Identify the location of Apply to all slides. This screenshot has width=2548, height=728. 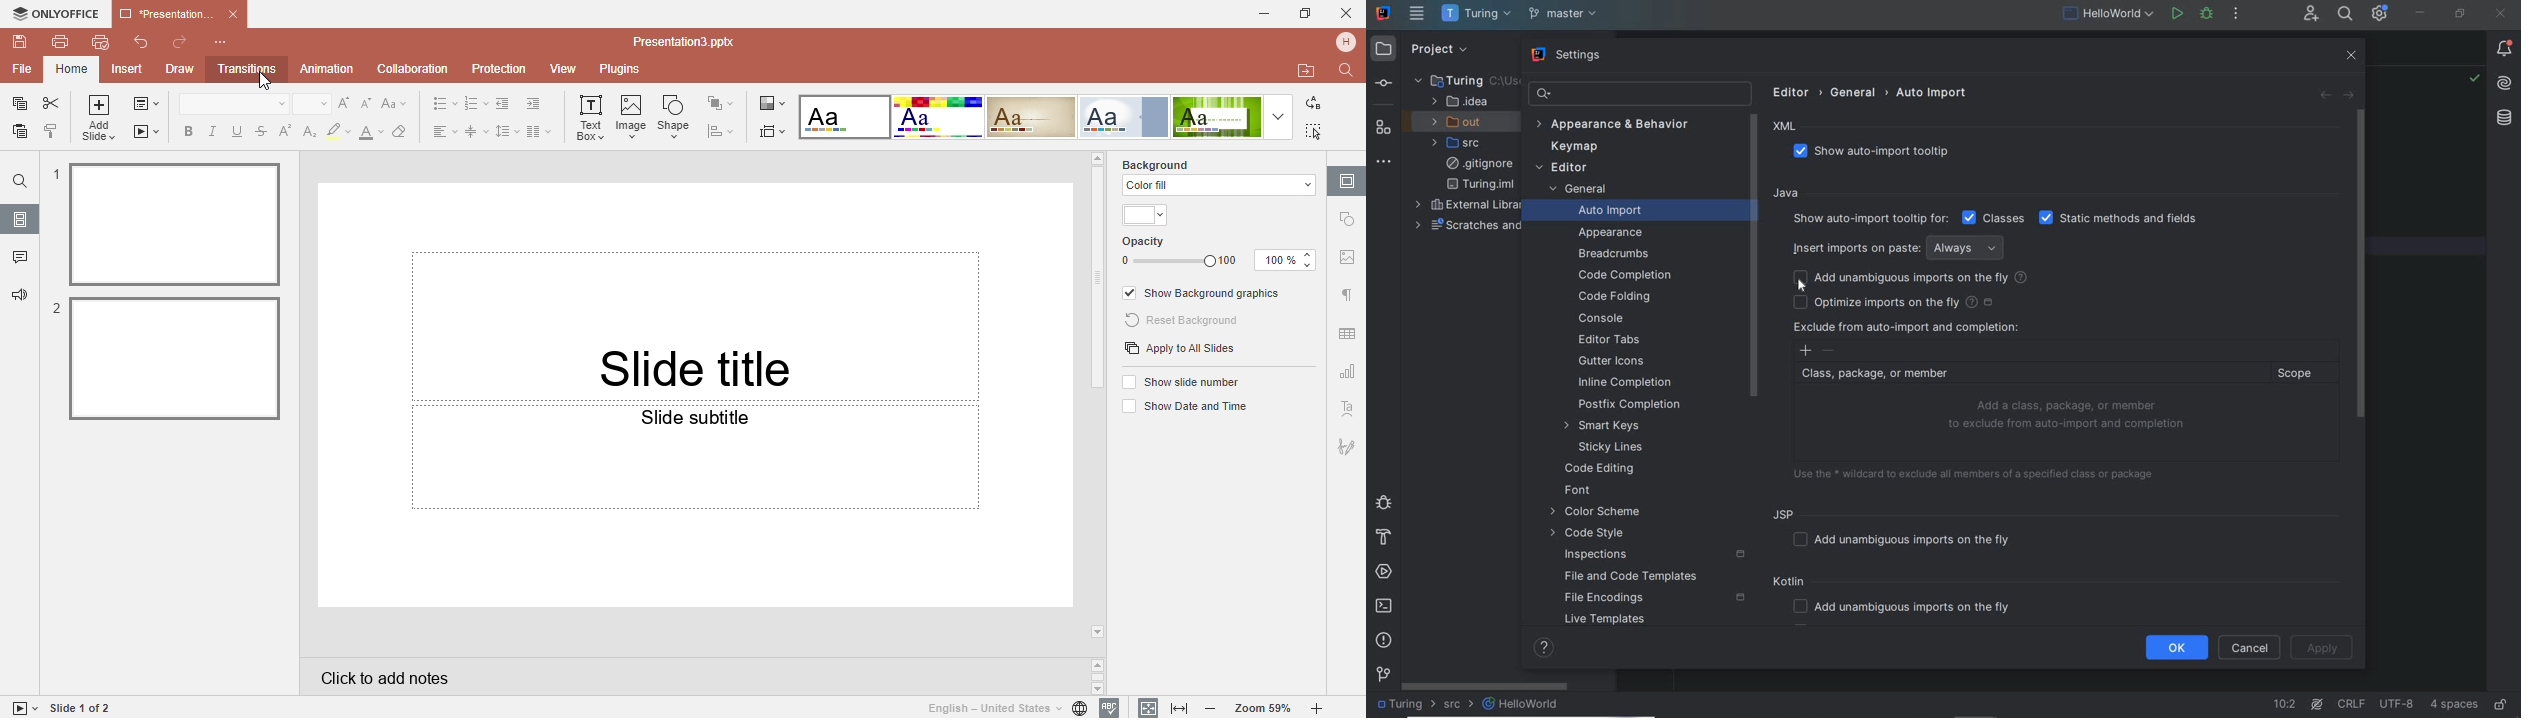
(1180, 350).